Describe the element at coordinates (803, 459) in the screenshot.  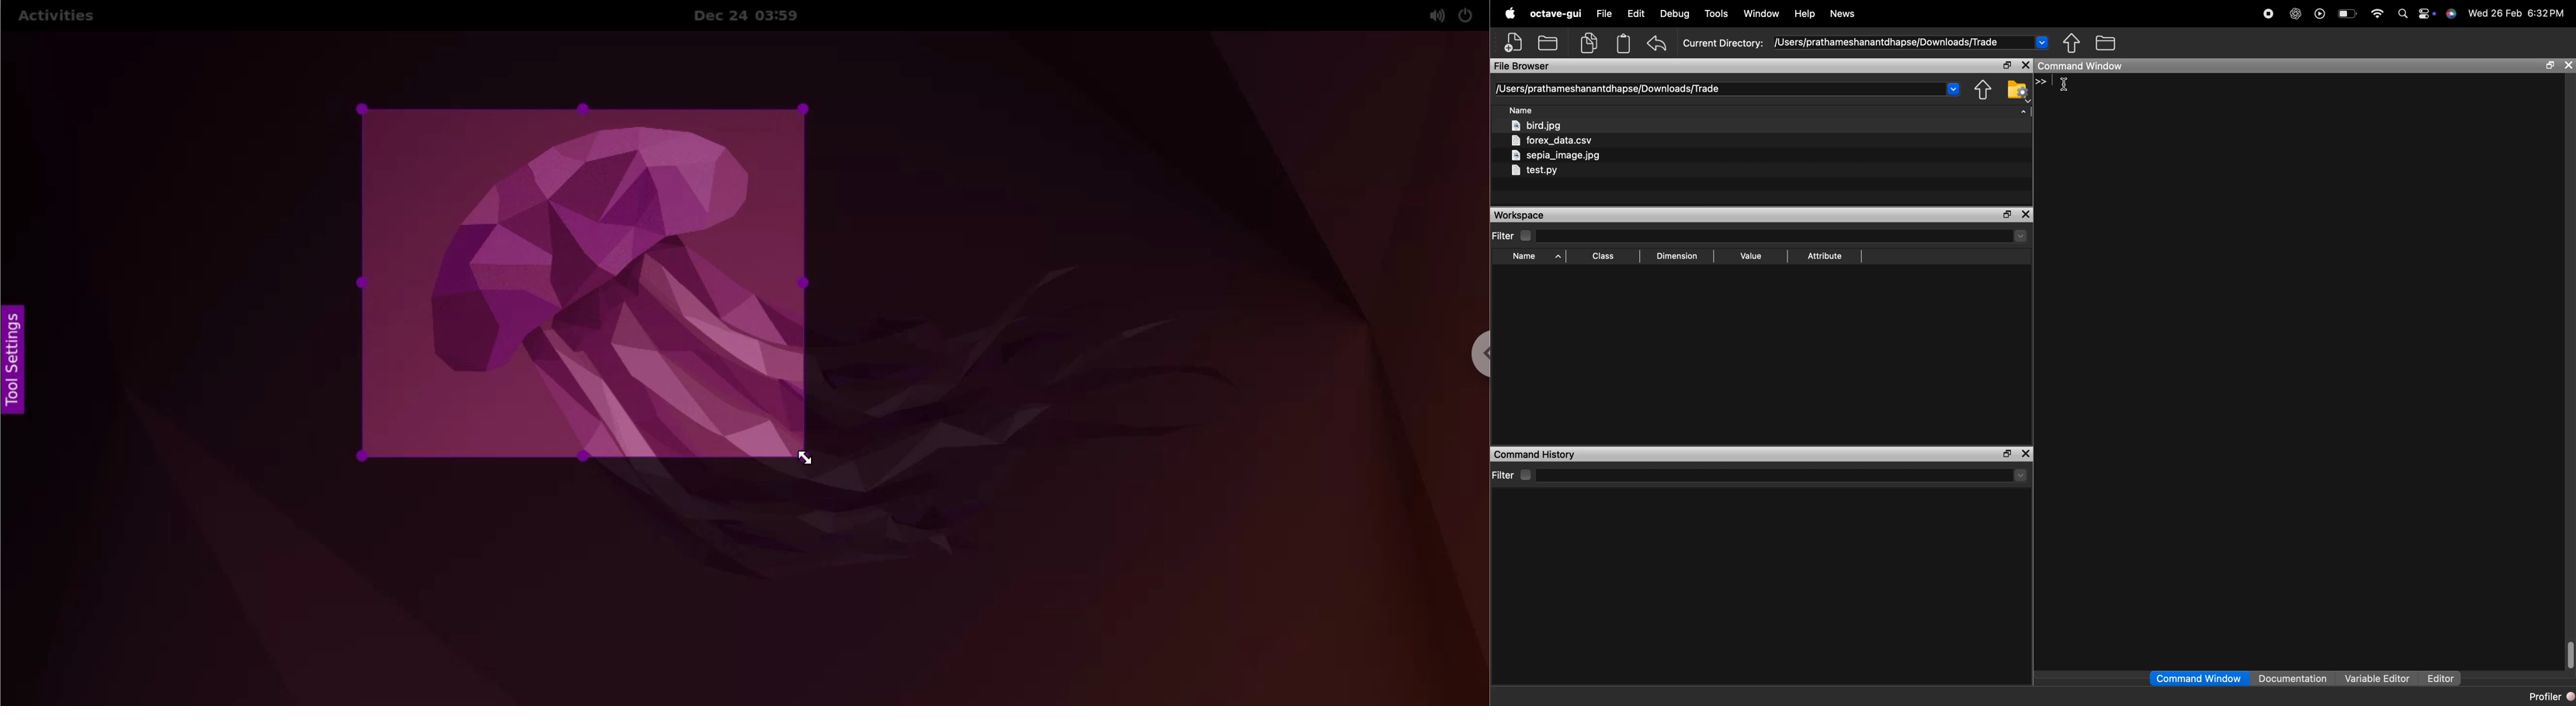
I see `cursor ` at that location.